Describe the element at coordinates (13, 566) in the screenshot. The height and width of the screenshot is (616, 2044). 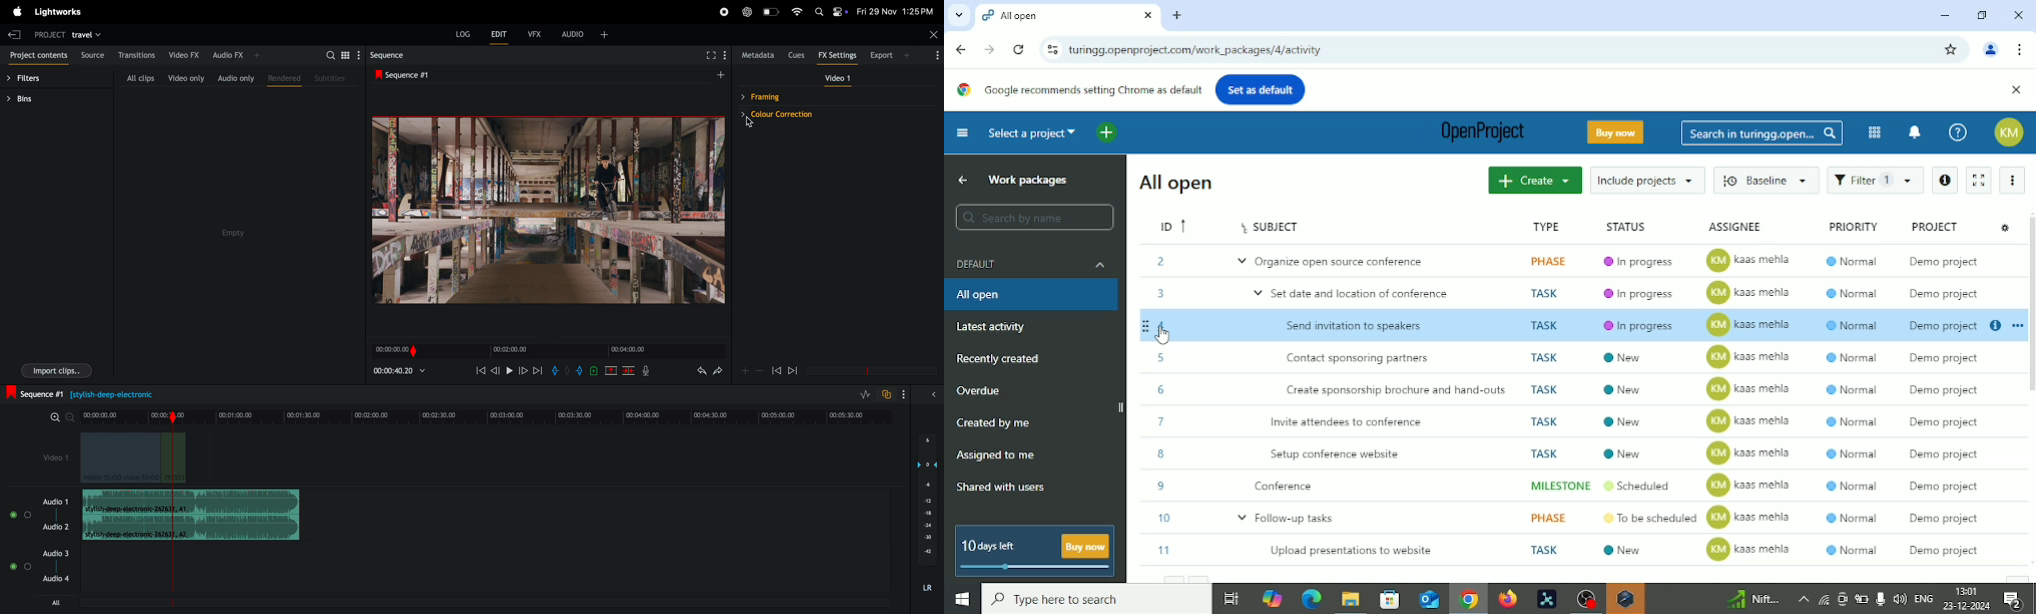
I see `toggle` at that location.